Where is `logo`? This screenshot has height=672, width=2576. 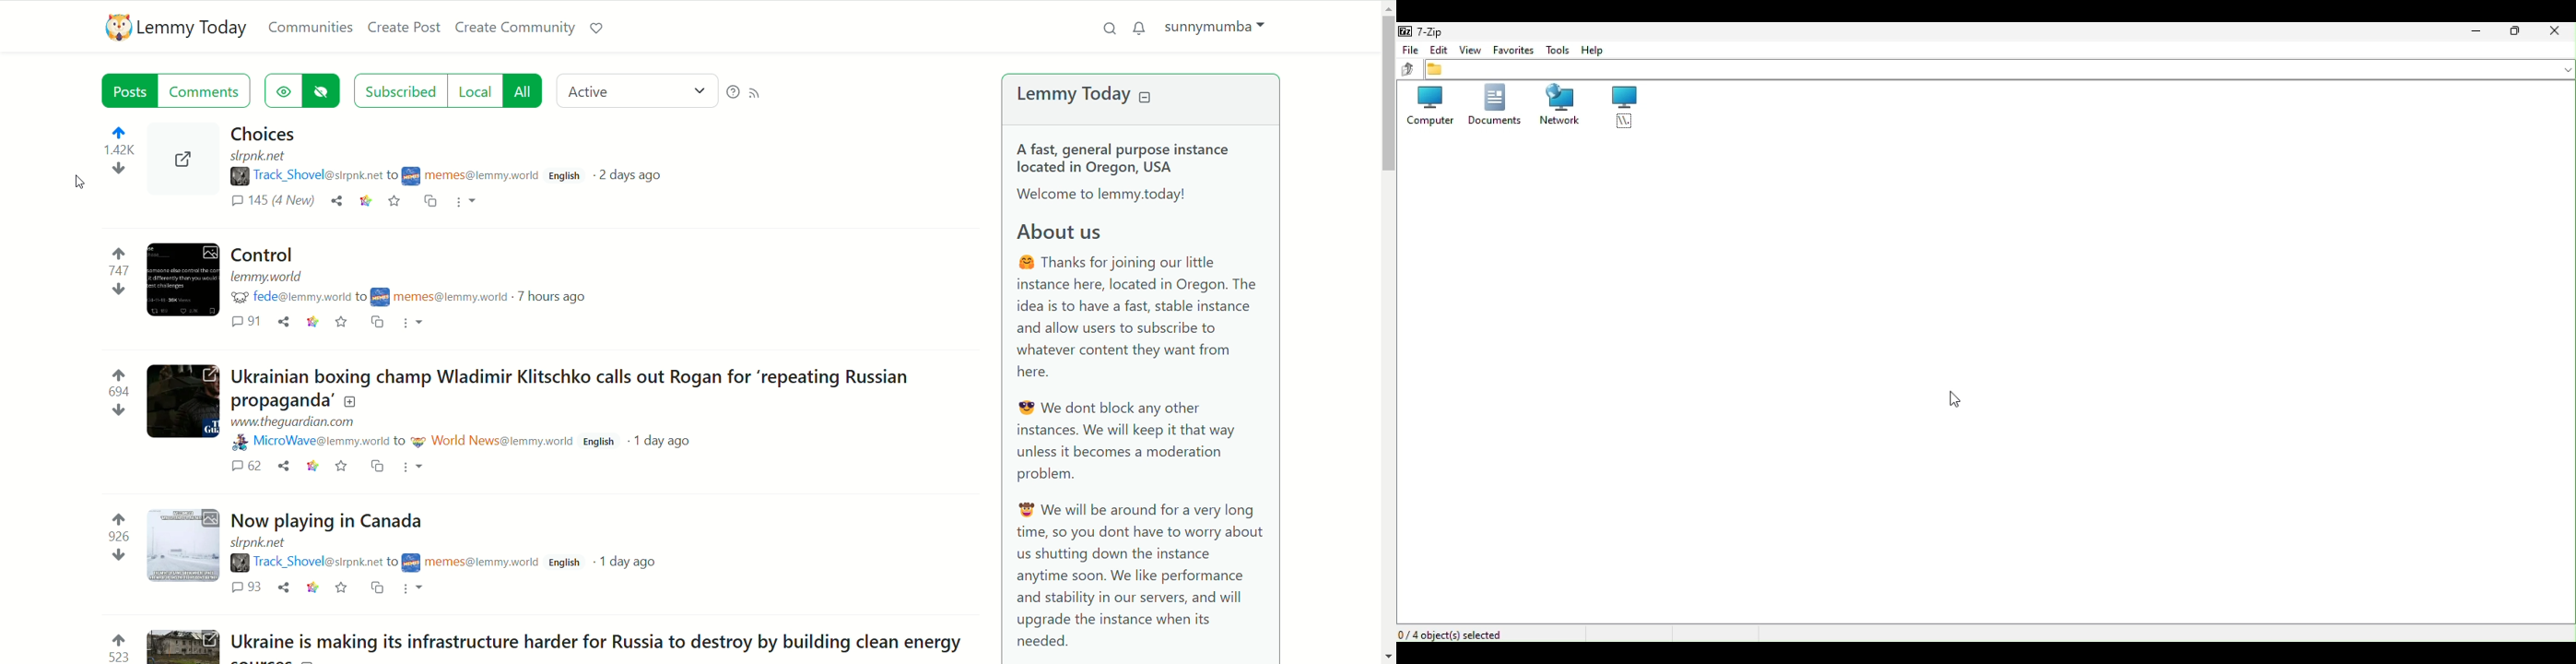 logo is located at coordinates (116, 28).